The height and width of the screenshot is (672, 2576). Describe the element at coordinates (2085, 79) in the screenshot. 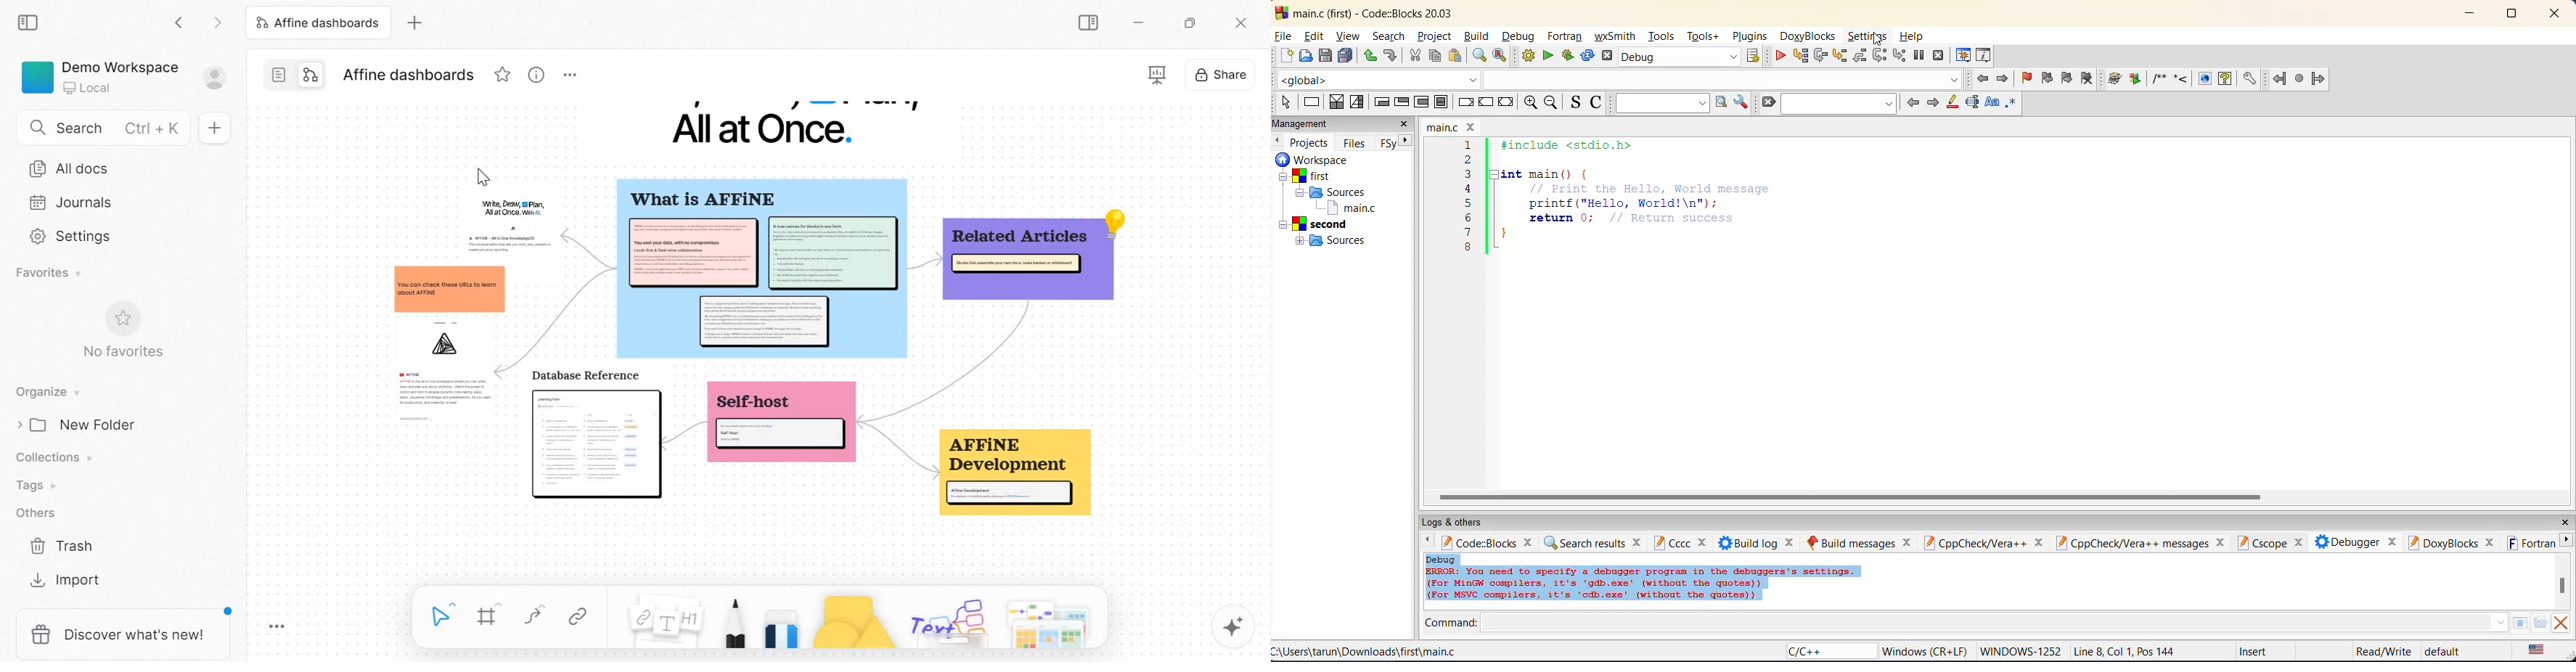

I see `clear bookmark` at that location.